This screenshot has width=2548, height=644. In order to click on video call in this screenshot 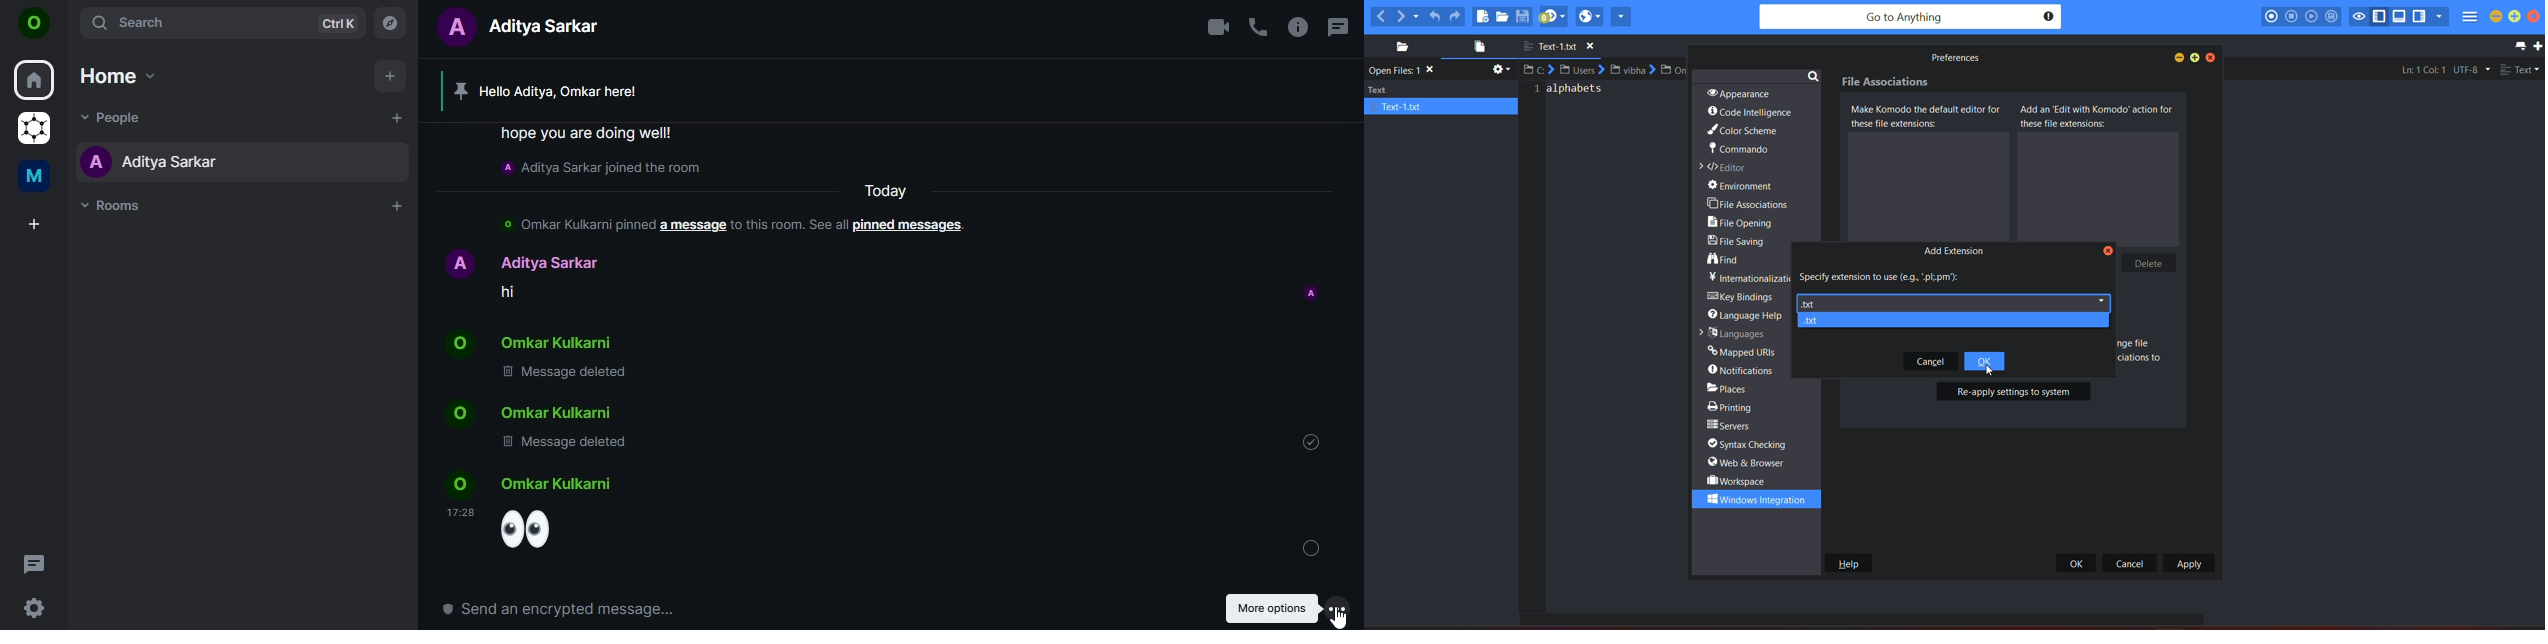, I will do `click(1216, 27)`.